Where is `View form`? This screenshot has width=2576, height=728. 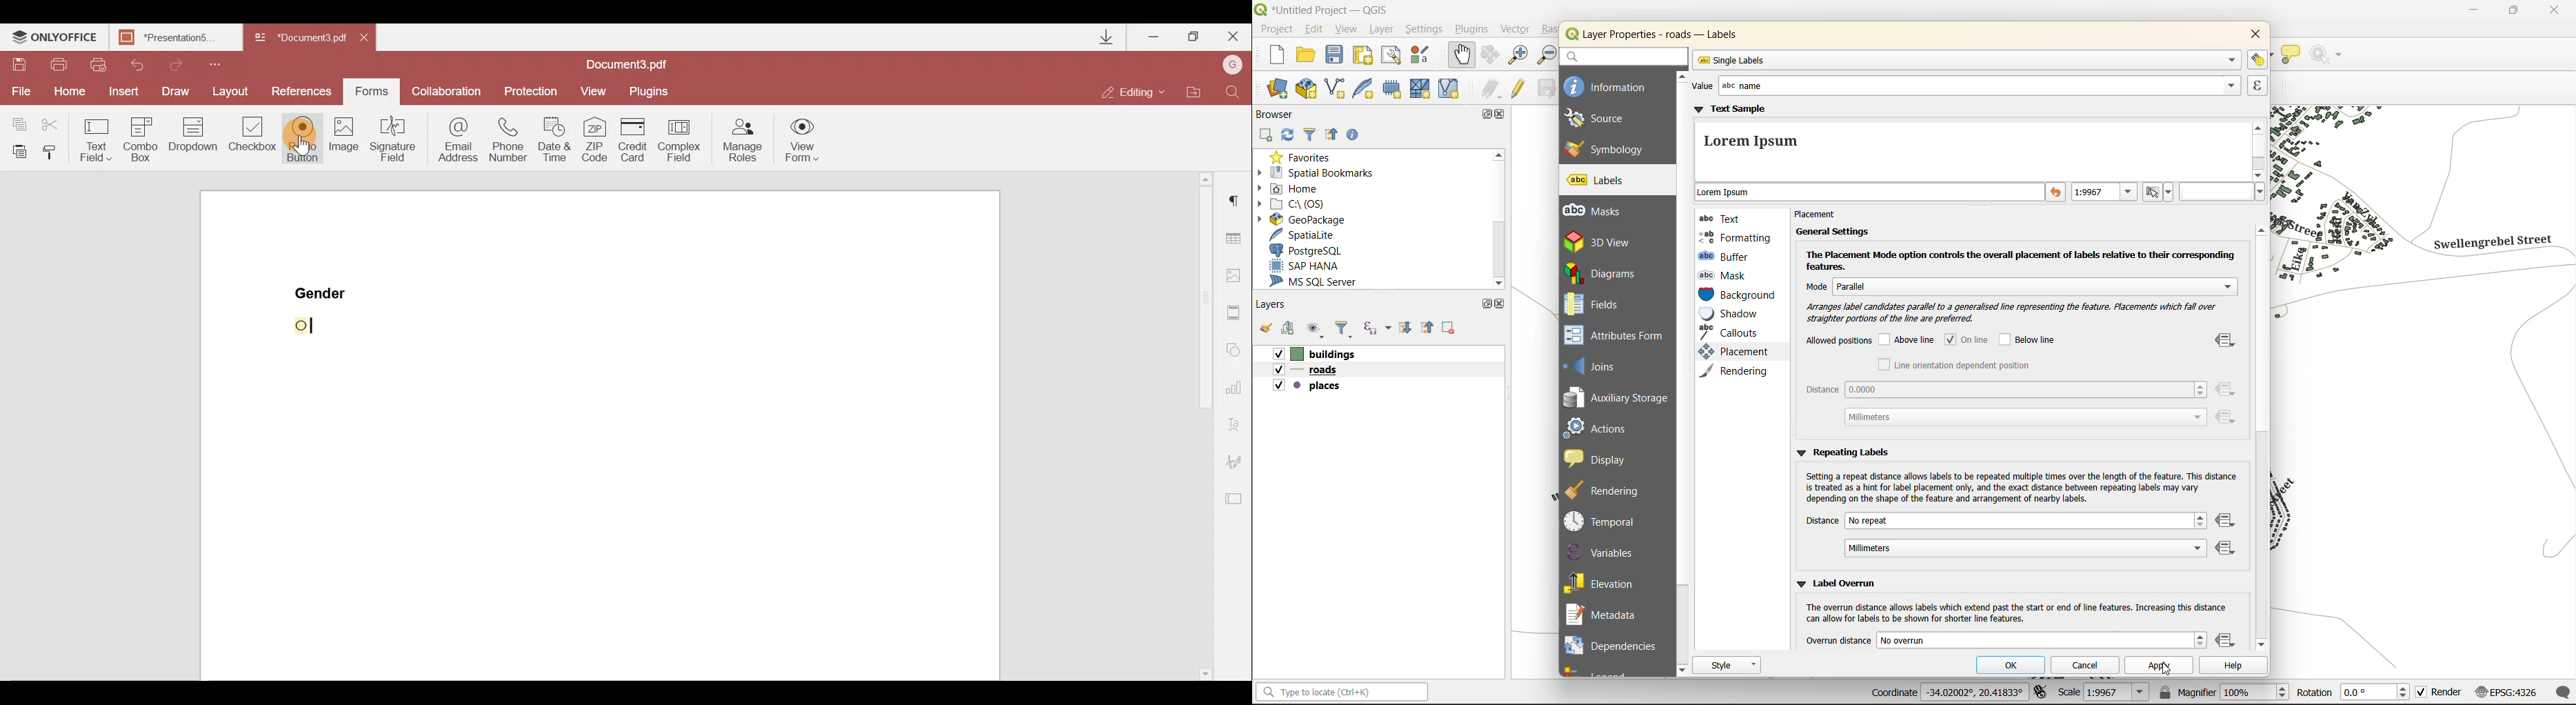
View form is located at coordinates (803, 140).